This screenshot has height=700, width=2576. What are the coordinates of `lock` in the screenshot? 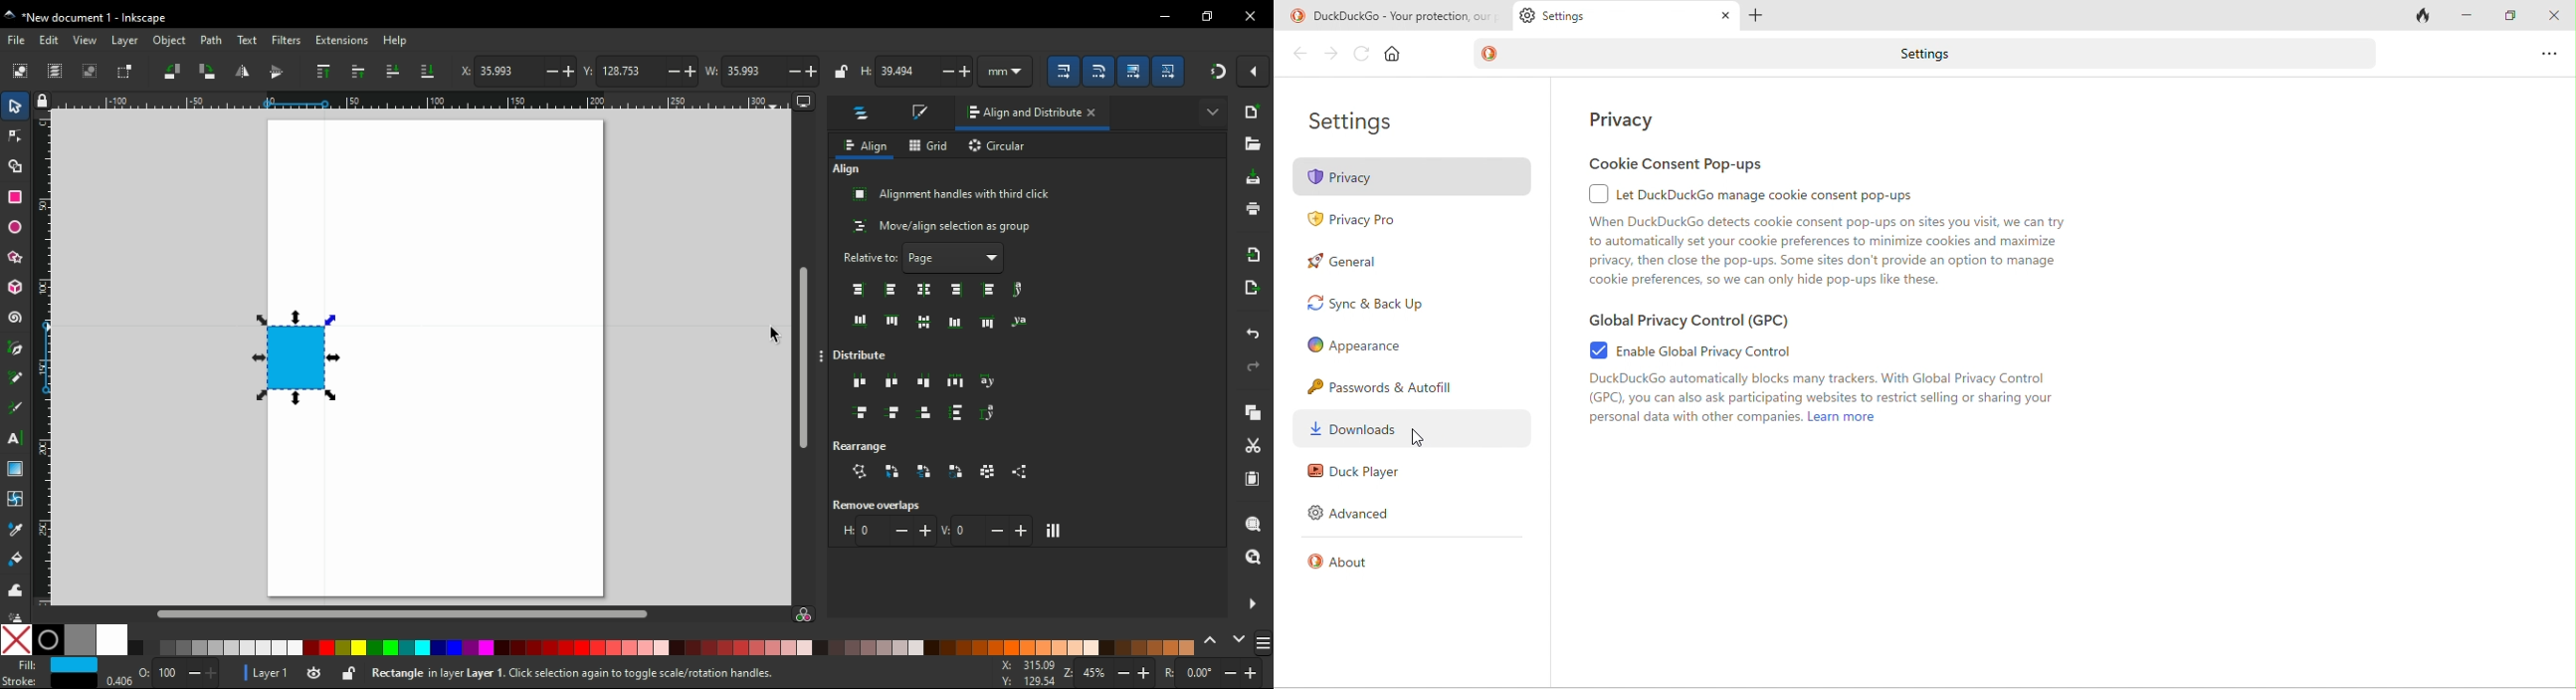 It's located at (841, 71).